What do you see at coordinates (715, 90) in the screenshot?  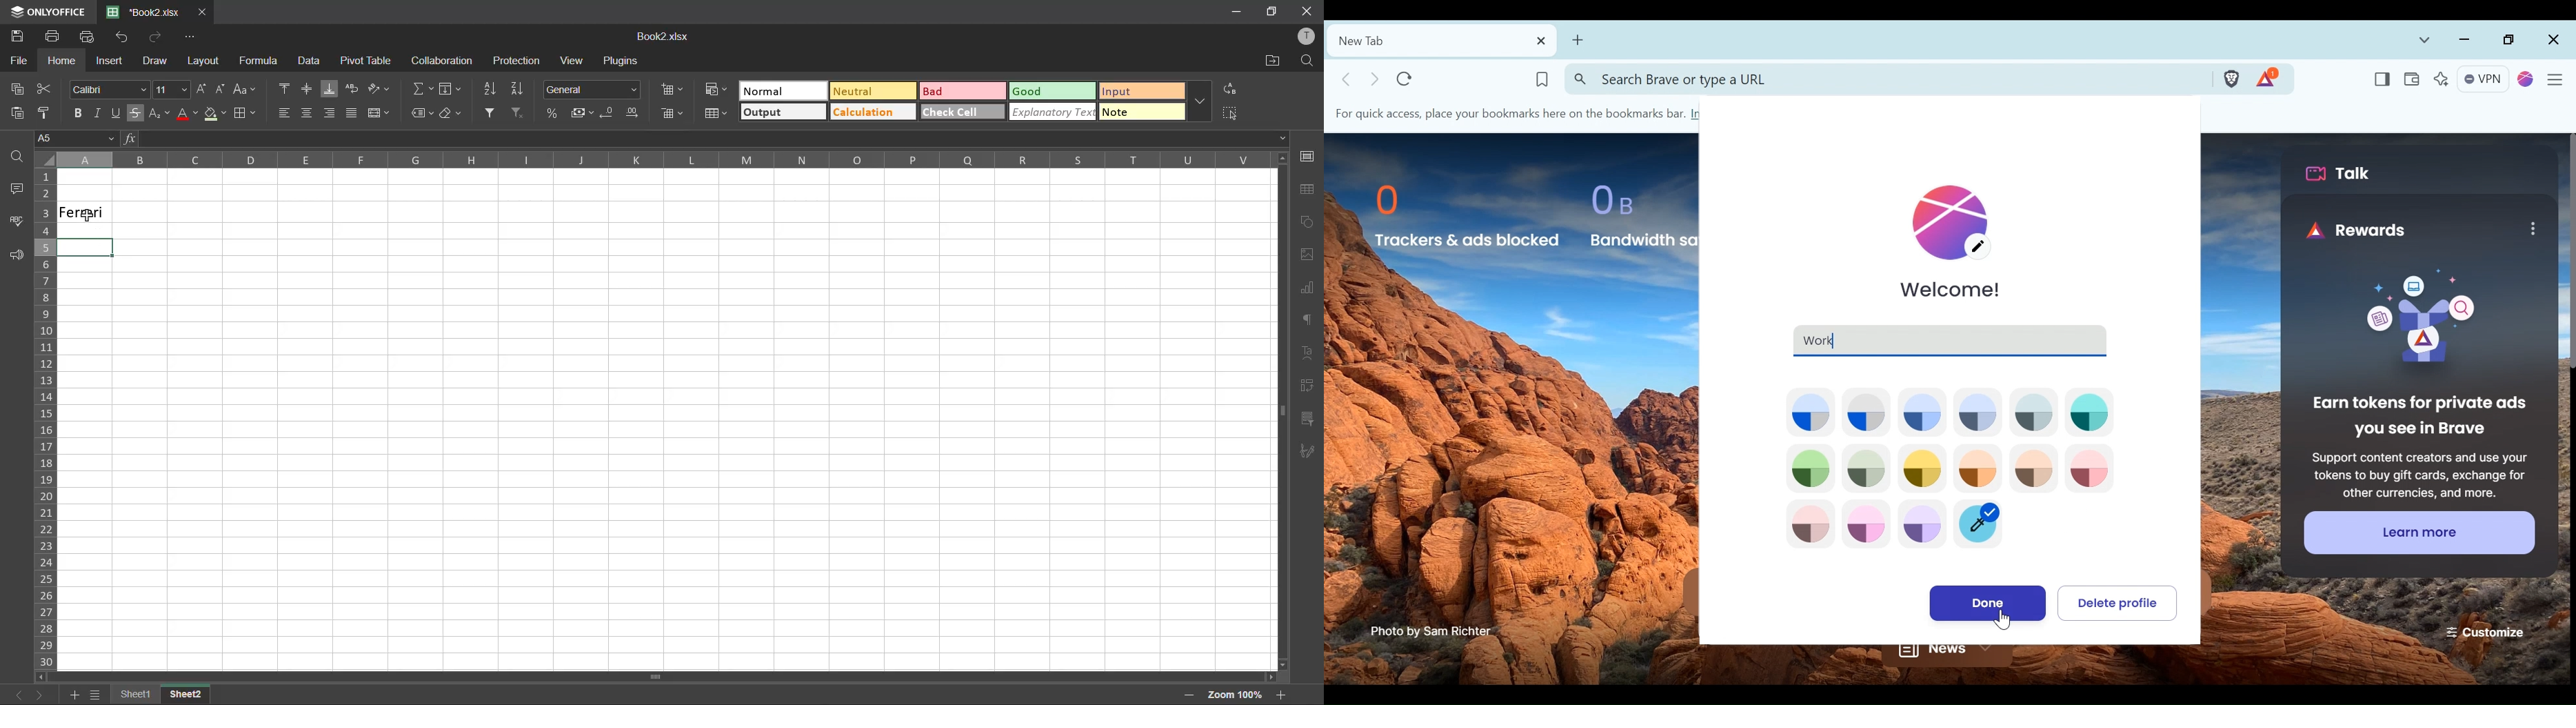 I see `conditional formatting` at bounding box center [715, 90].